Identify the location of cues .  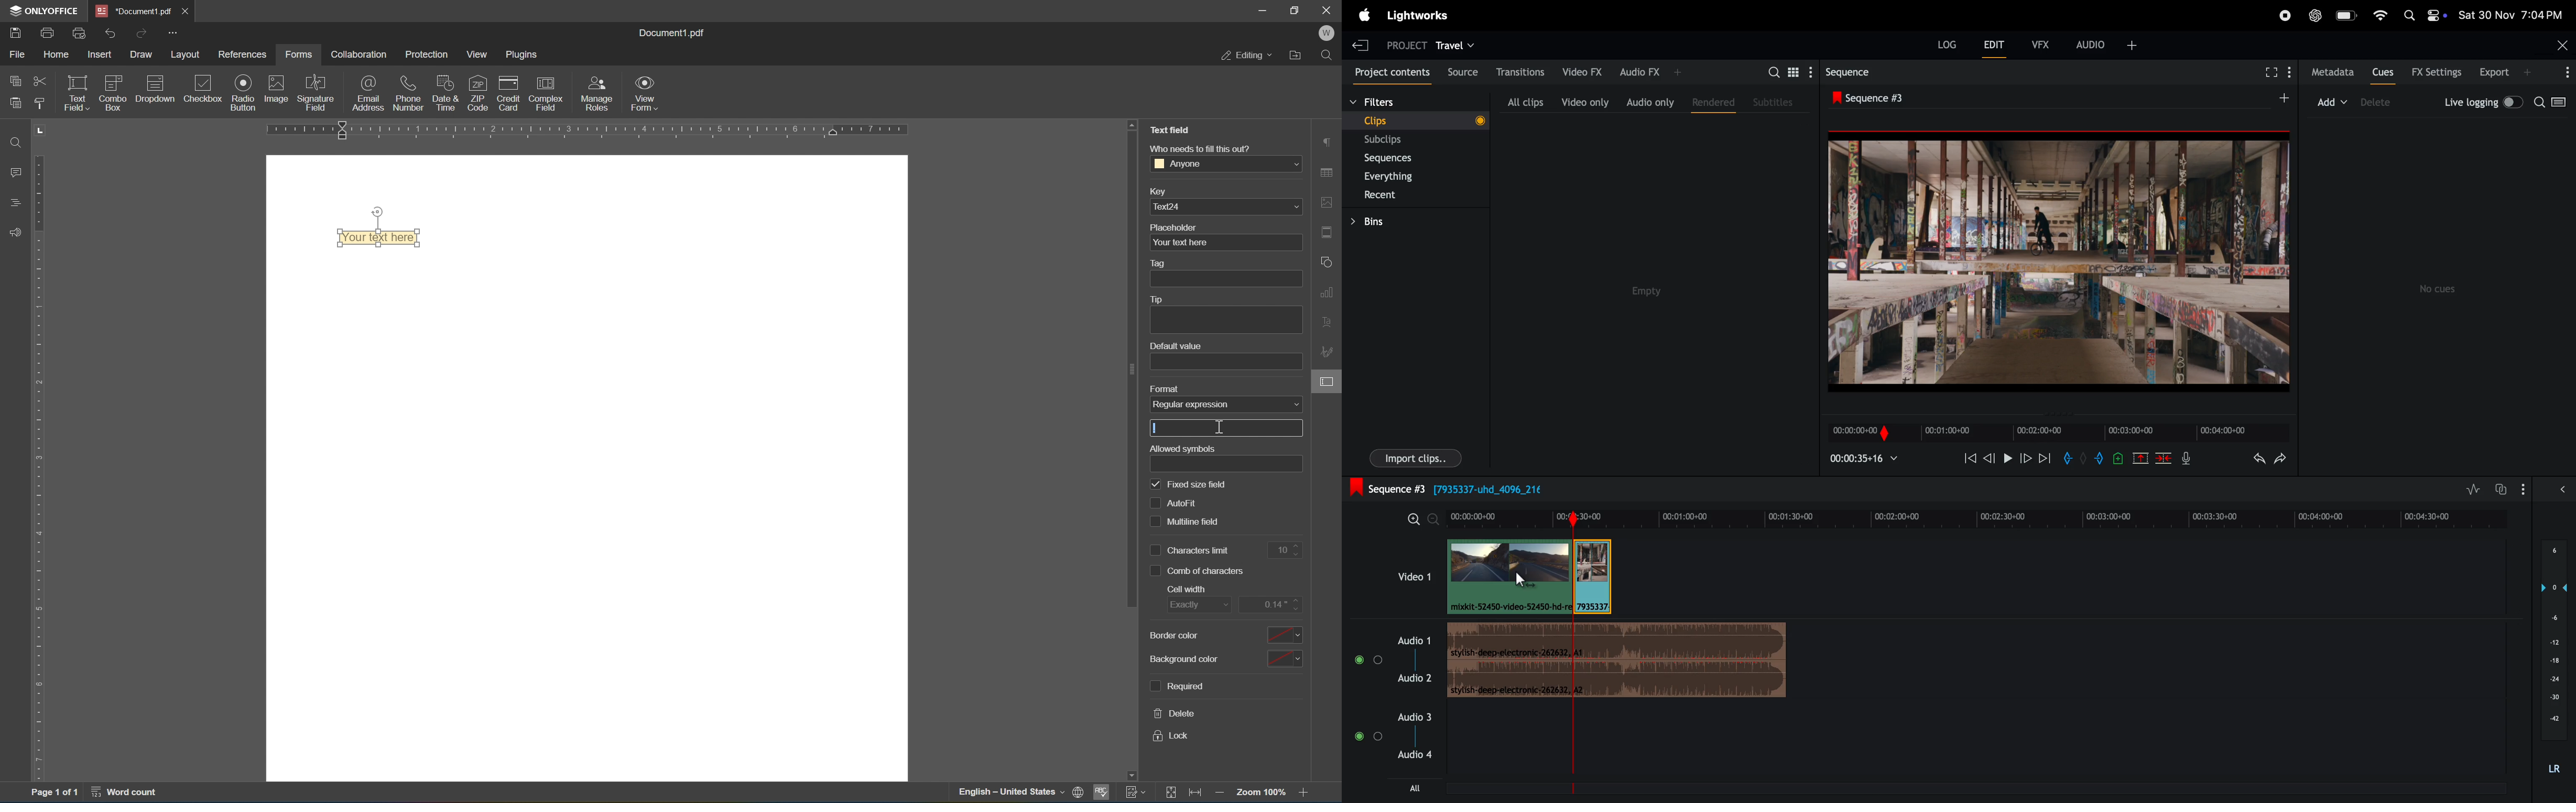
(2383, 72).